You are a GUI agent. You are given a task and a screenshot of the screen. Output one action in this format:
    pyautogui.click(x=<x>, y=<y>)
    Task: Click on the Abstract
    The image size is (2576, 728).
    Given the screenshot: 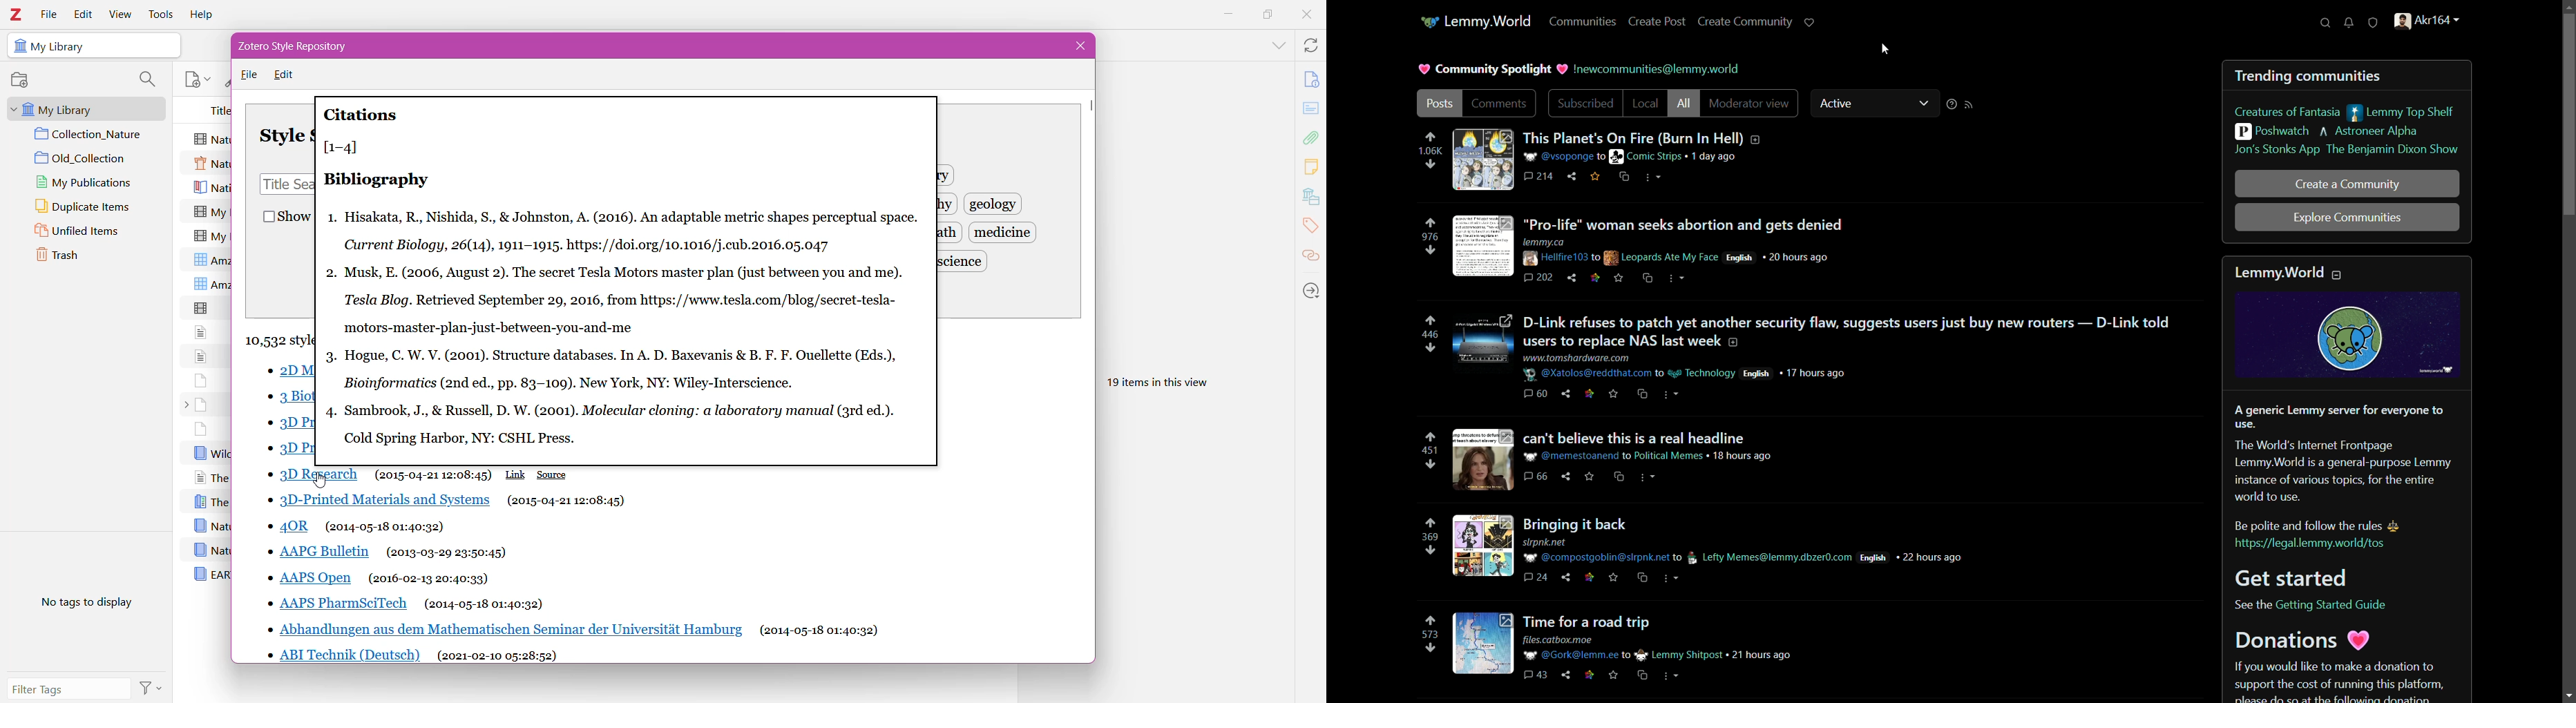 What is the action you would take?
    pyautogui.click(x=1311, y=109)
    